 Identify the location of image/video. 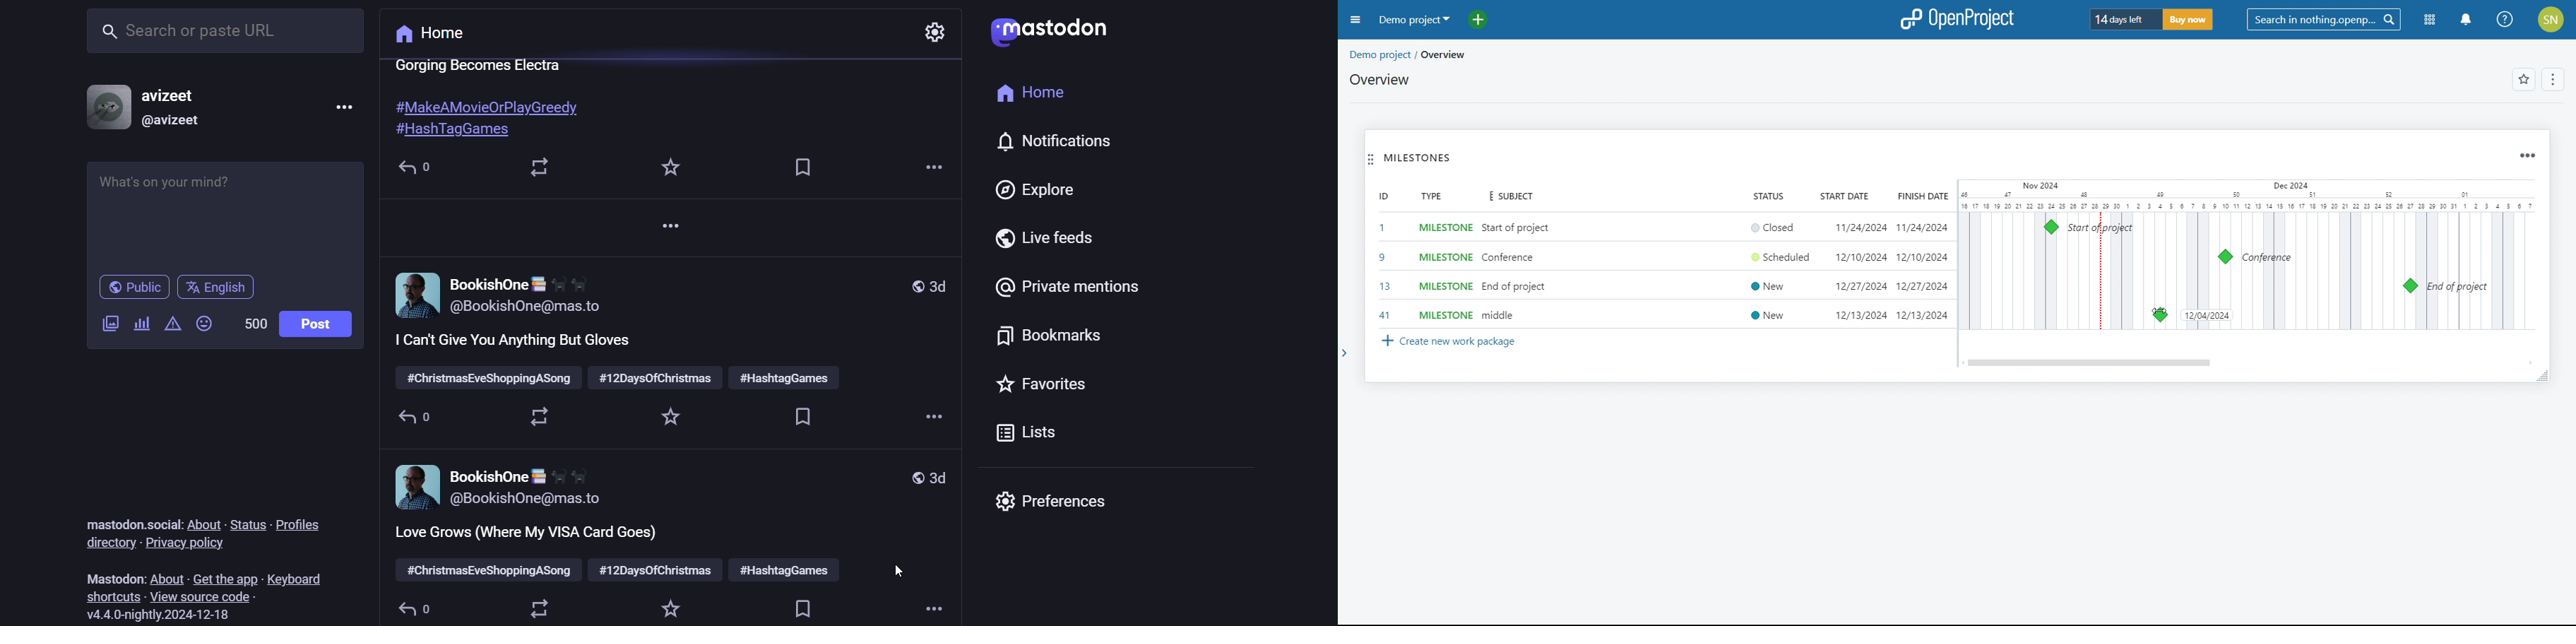
(109, 323).